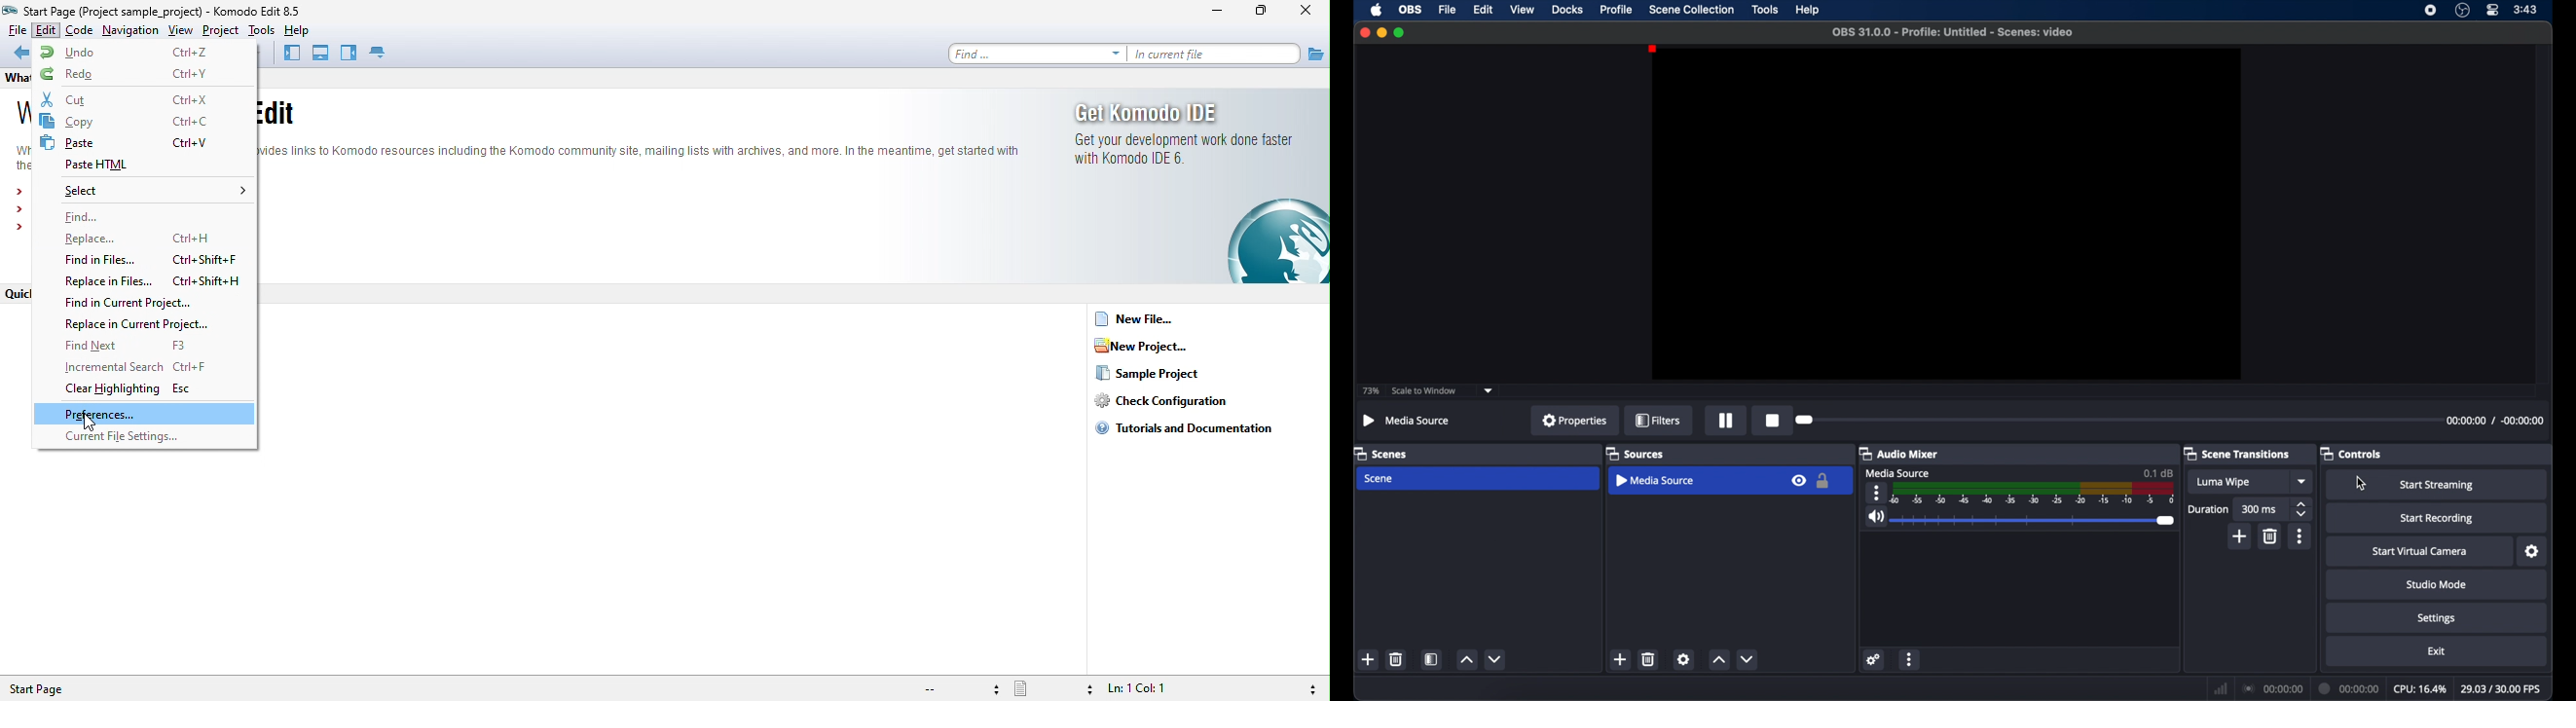  I want to click on dropdown, so click(2303, 481).